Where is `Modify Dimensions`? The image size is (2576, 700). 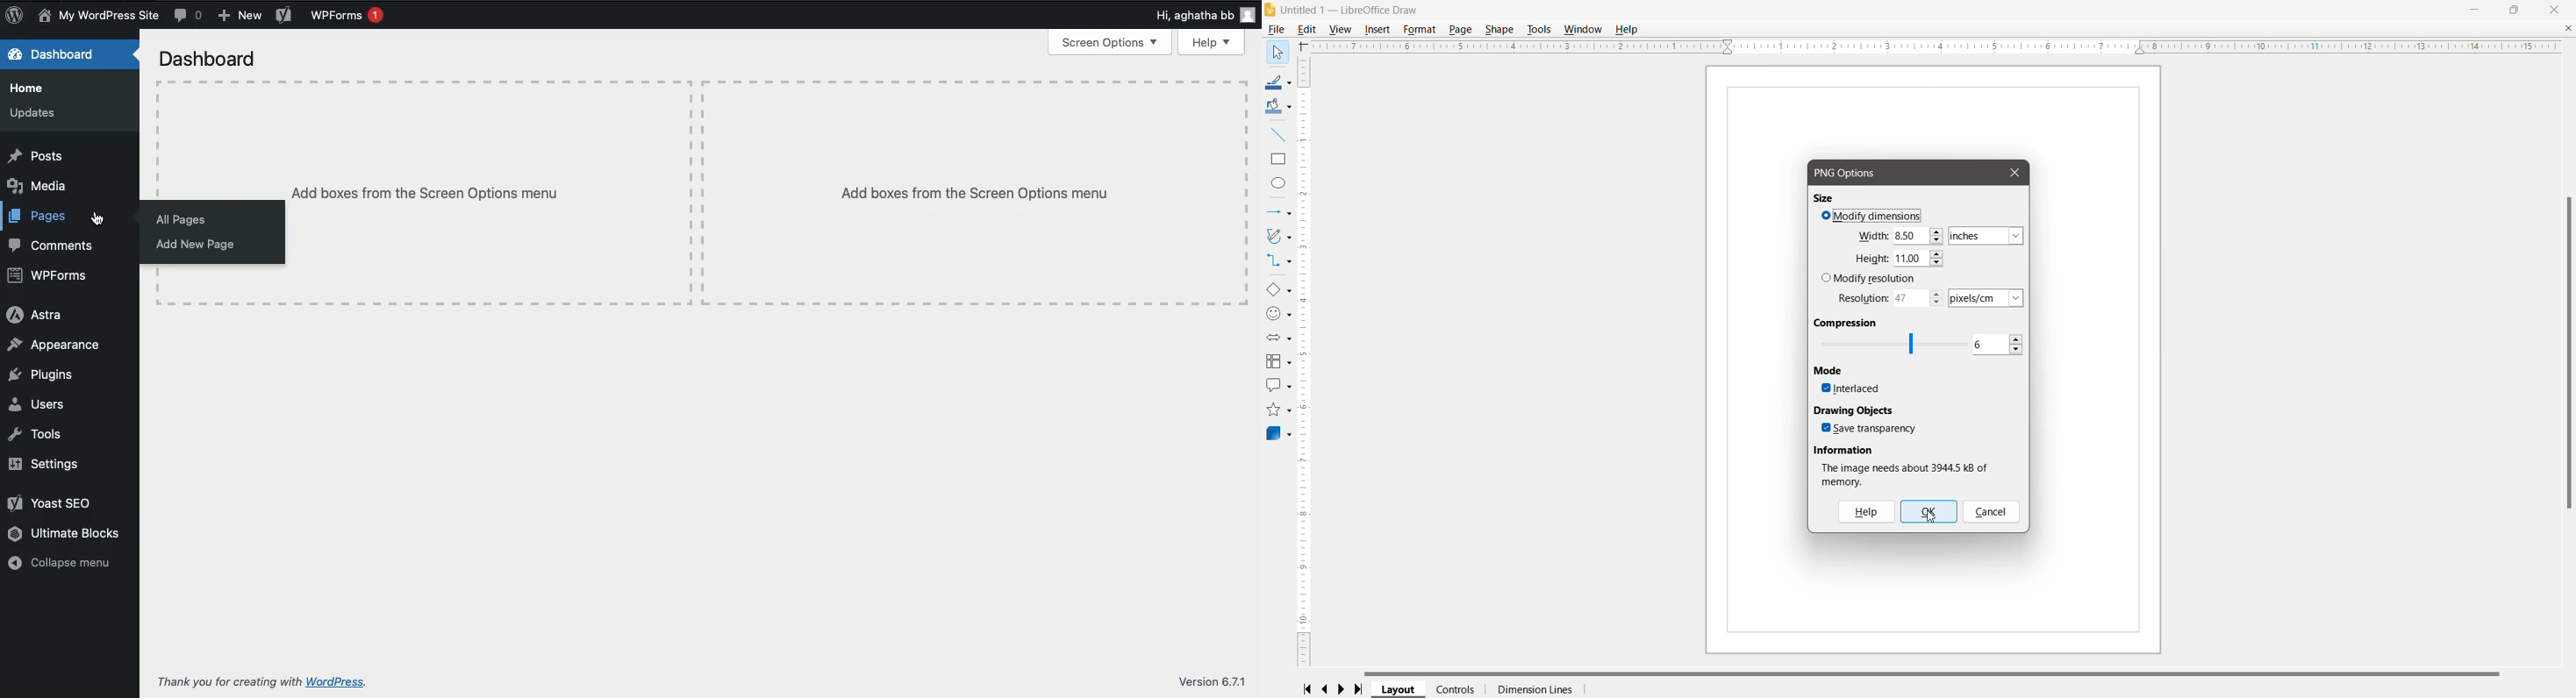
Modify Dimensions is located at coordinates (1872, 216).